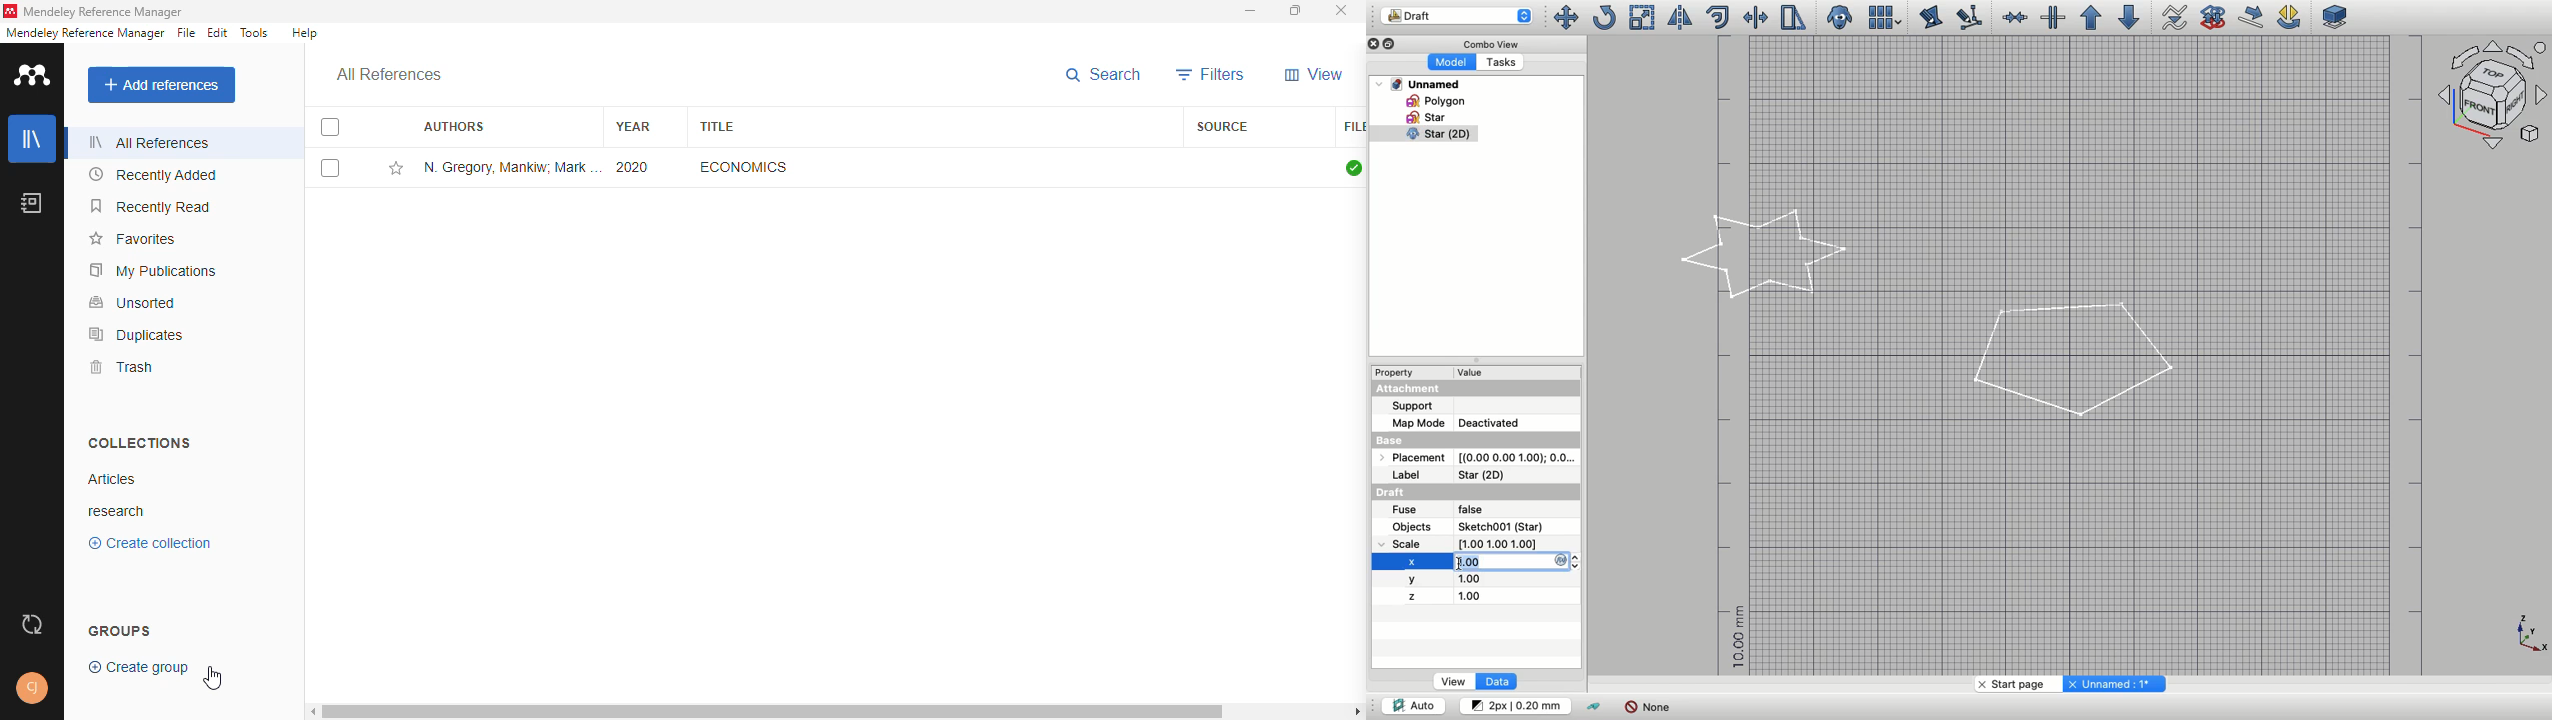 The width and height of the screenshot is (2576, 728). What do you see at coordinates (1476, 388) in the screenshot?
I see `Attachment` at bounding box center [1476, 388].